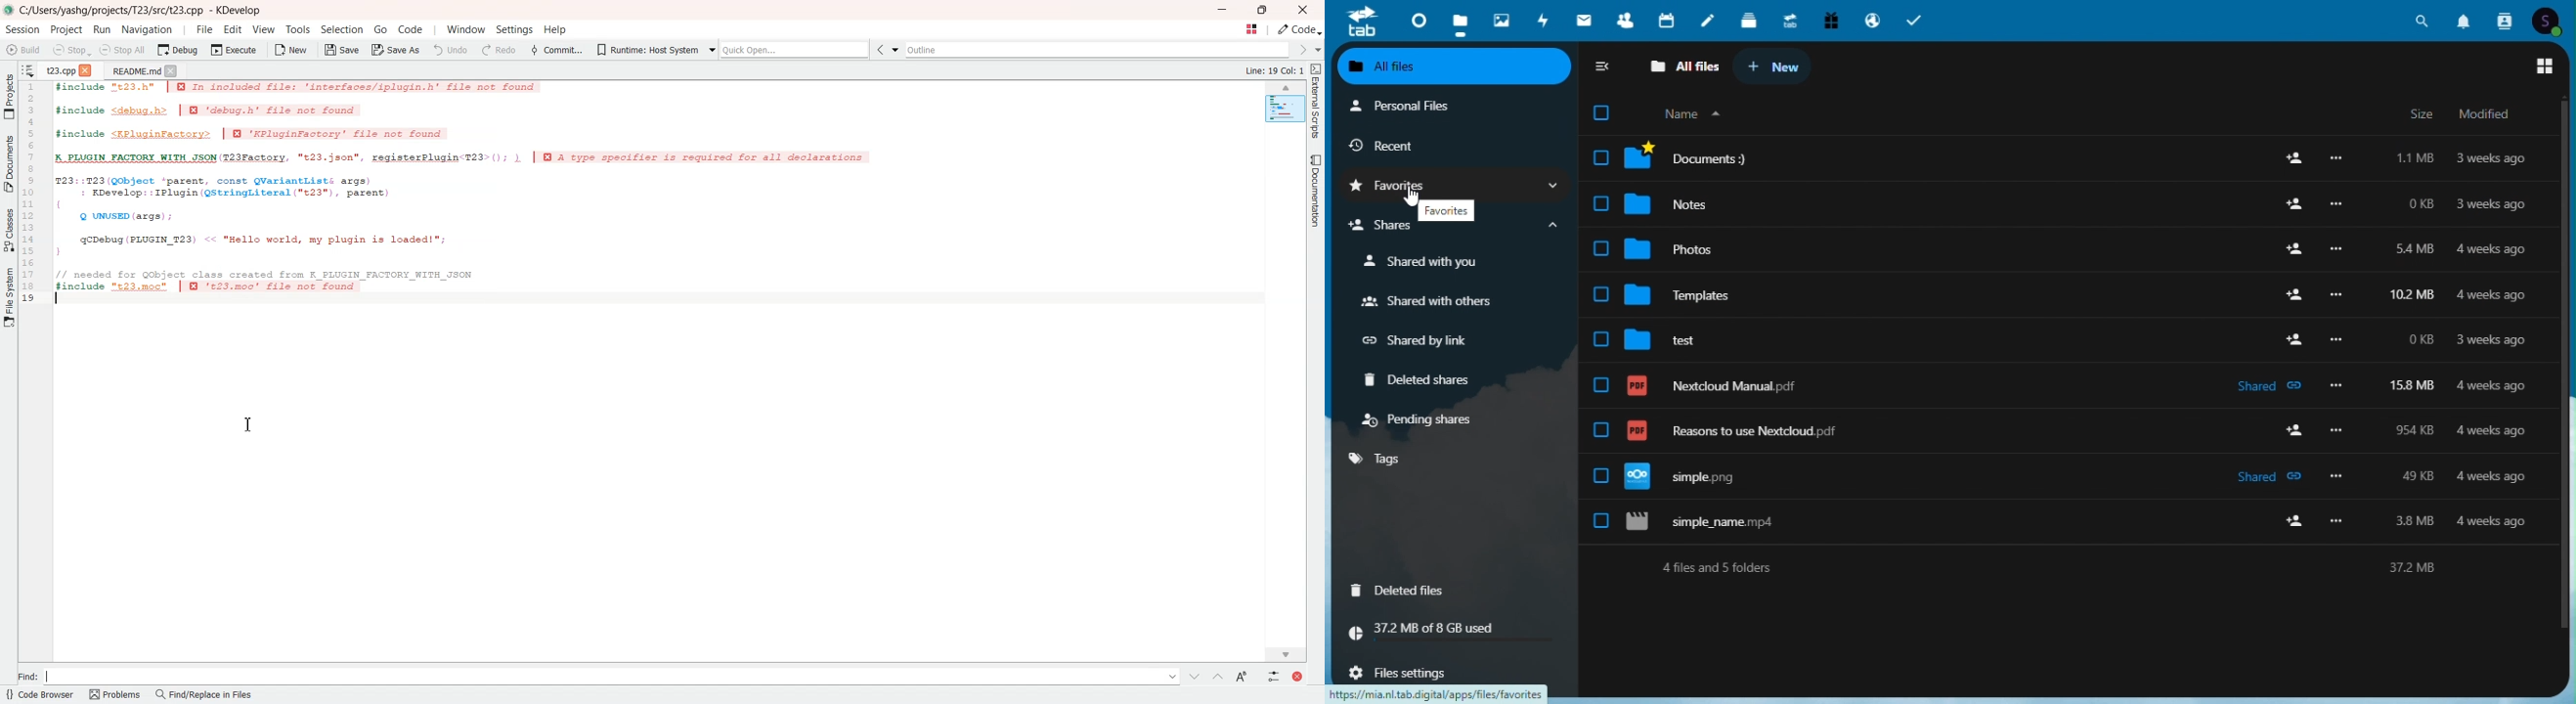 The height and width of the screenshot is (728, 2576). Describe the element at coordinates (2544, 66) in the screenshot. I see `Switch to grid view` at that location.